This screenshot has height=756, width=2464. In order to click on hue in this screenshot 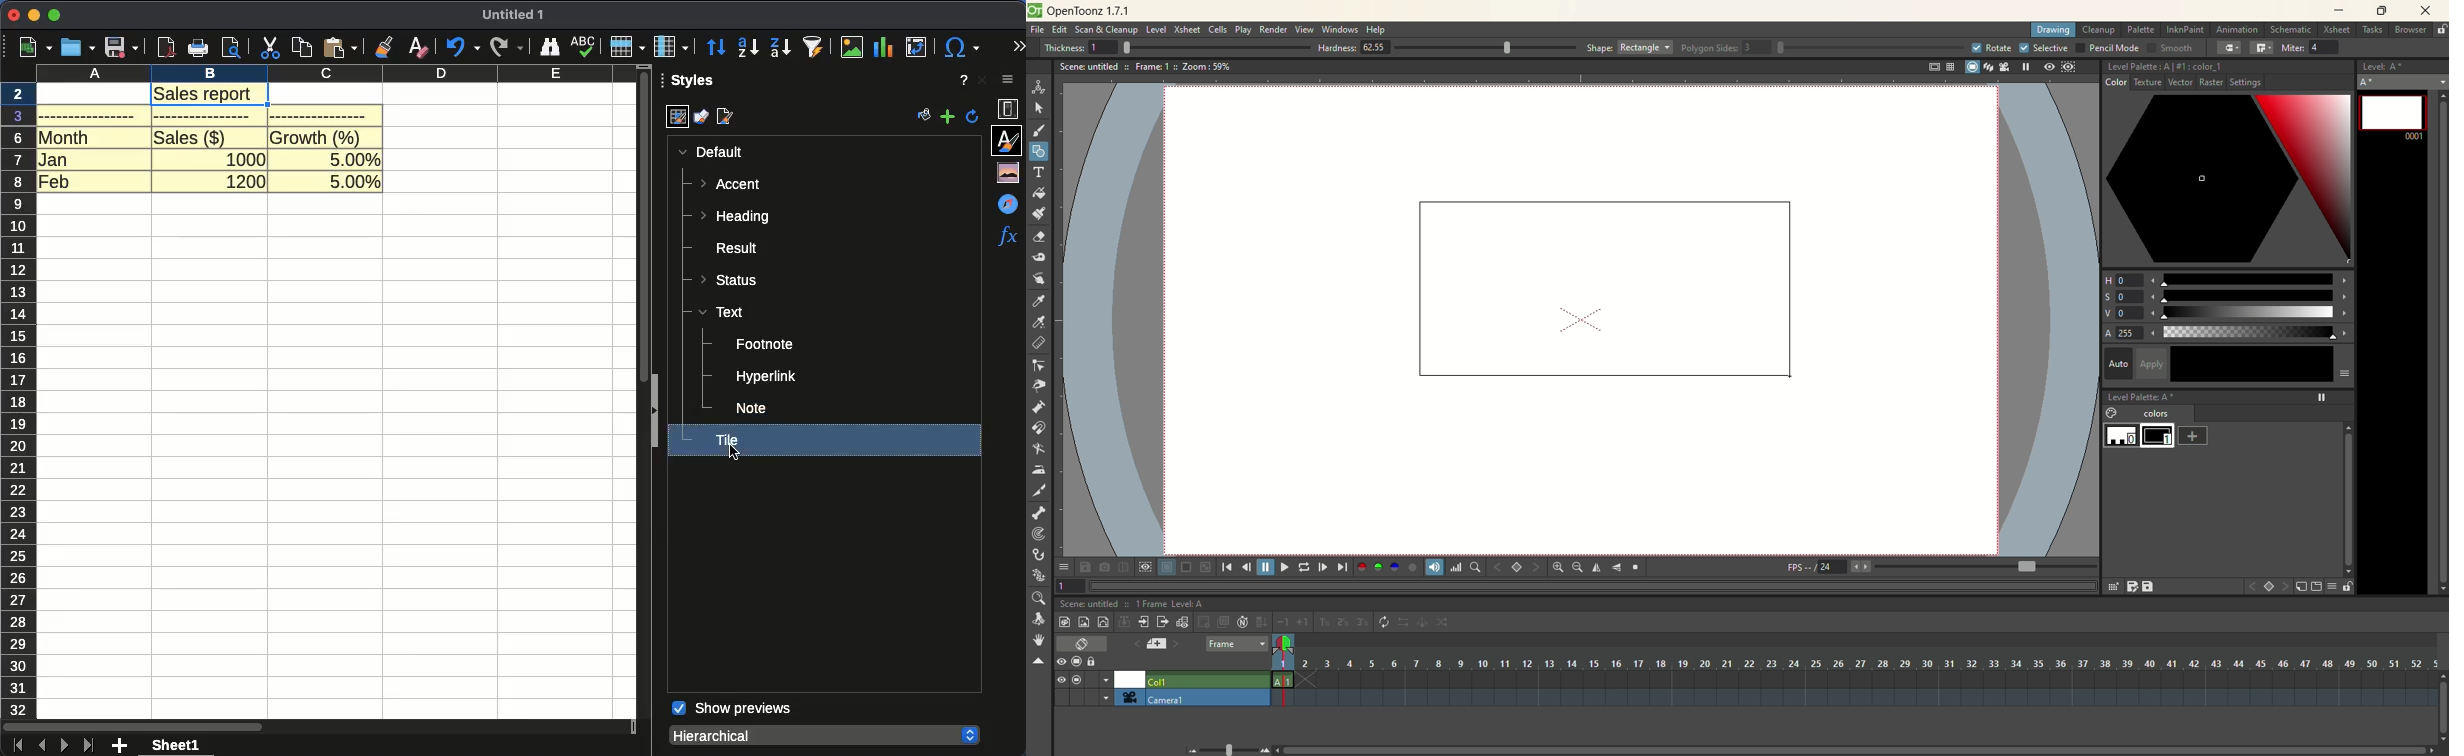, I will do `click(2227, 277)`.